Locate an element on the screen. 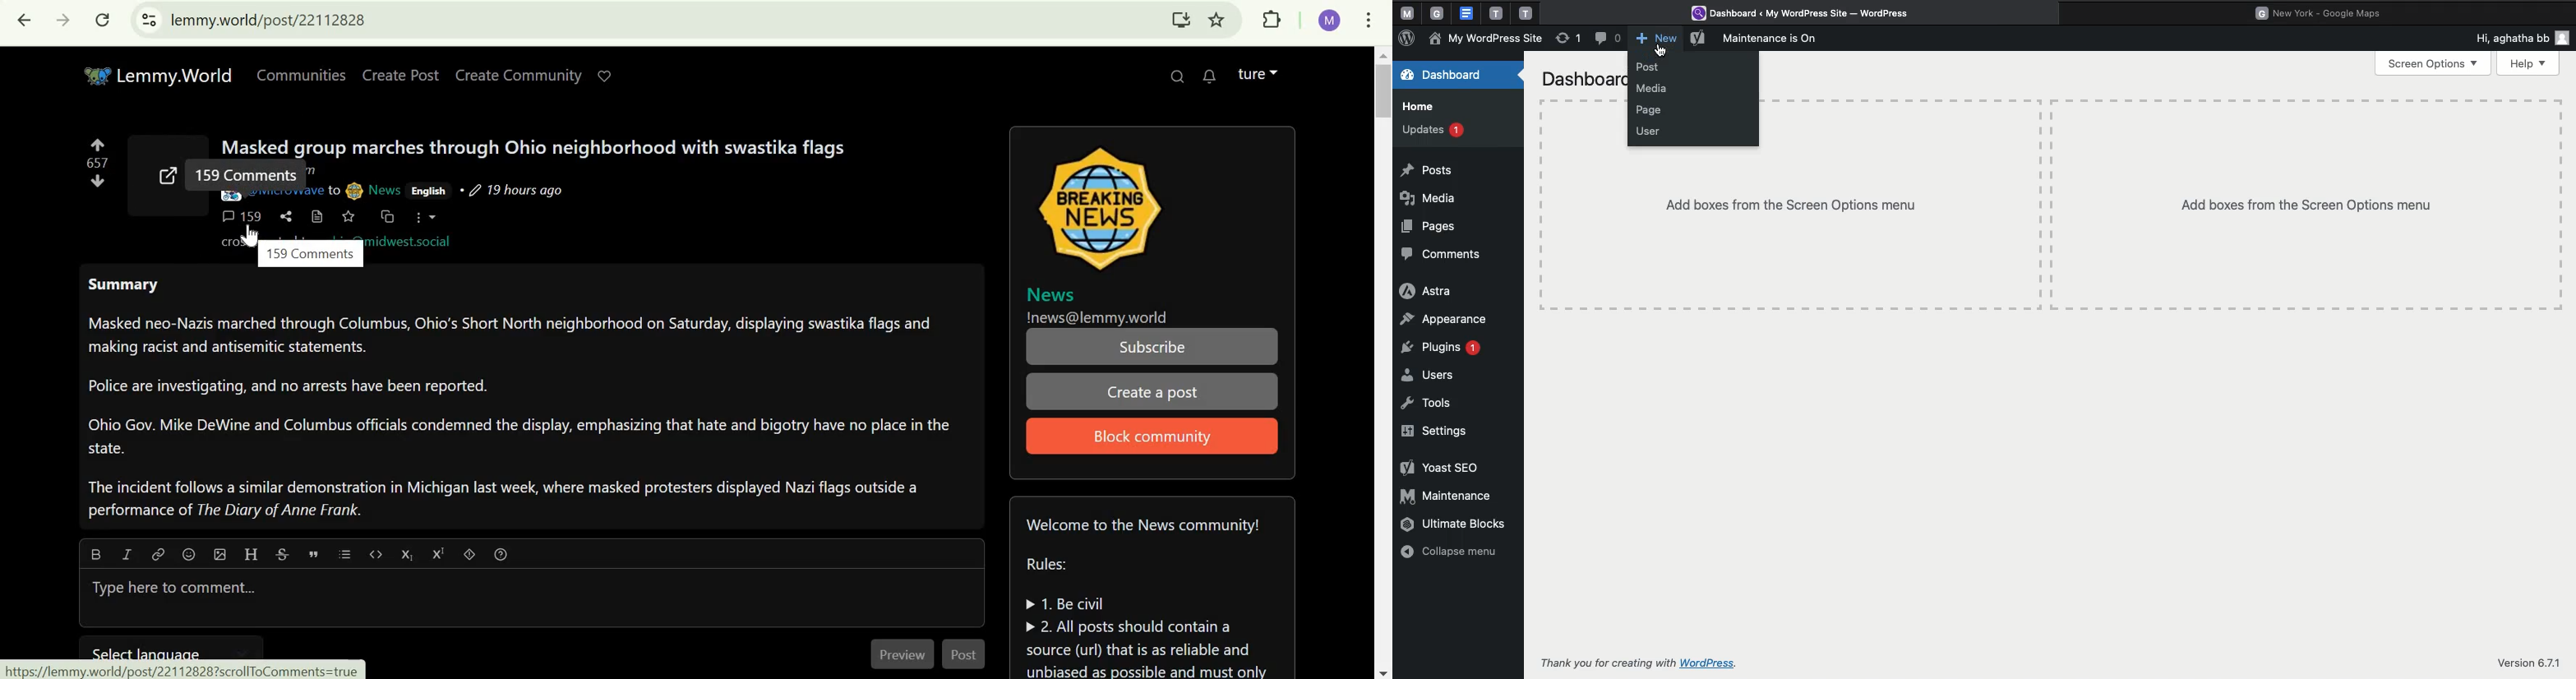  159 comments is located at coordinates (311, 254).